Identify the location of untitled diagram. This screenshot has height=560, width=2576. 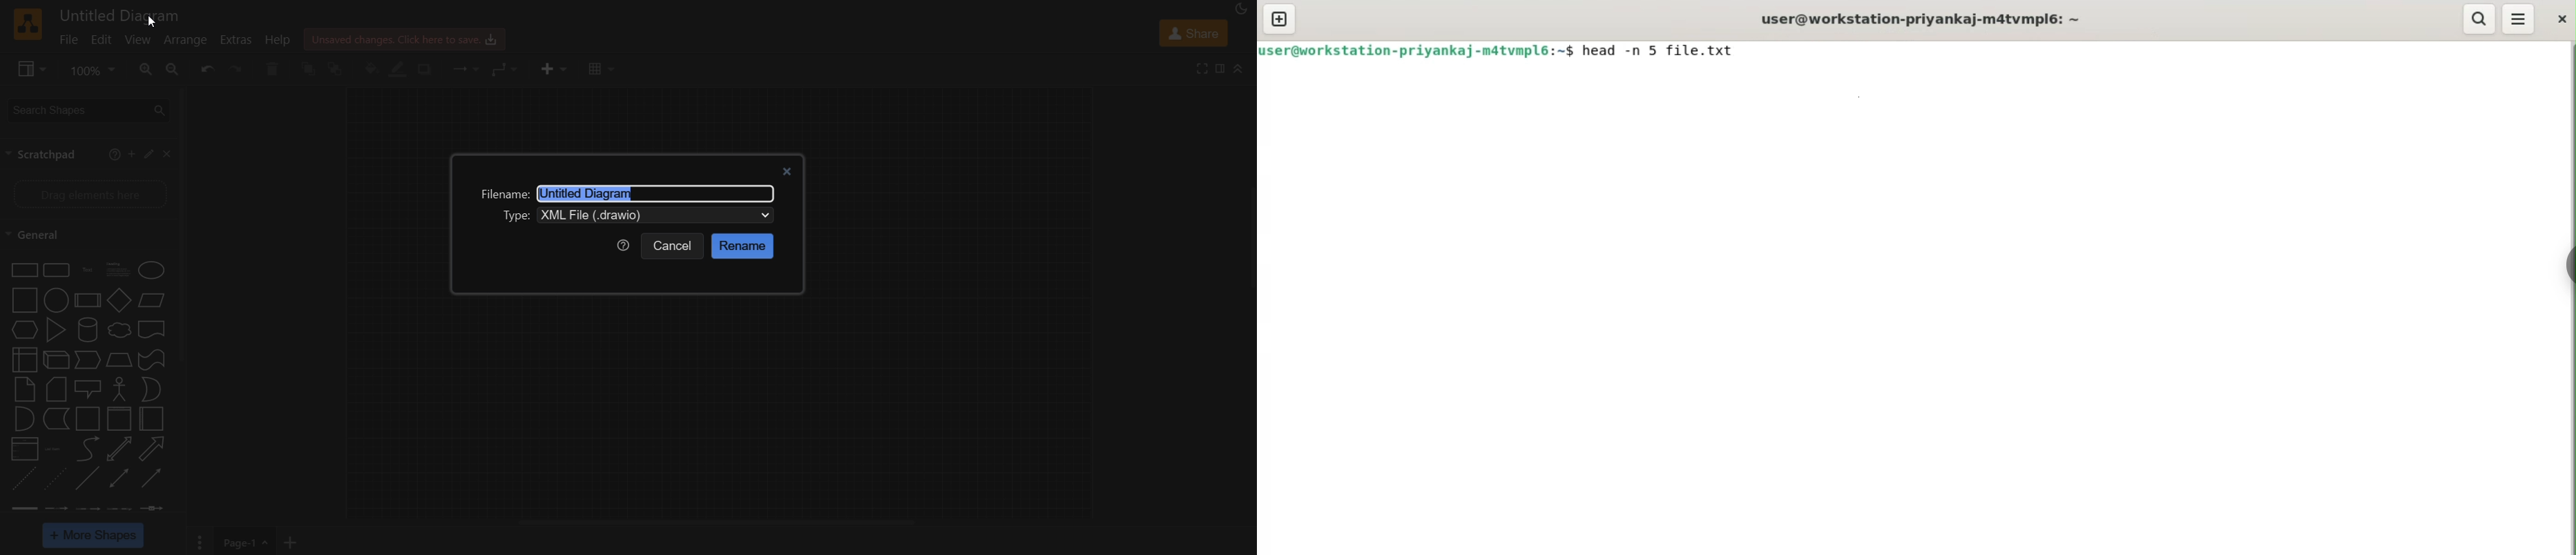
(597, 194).